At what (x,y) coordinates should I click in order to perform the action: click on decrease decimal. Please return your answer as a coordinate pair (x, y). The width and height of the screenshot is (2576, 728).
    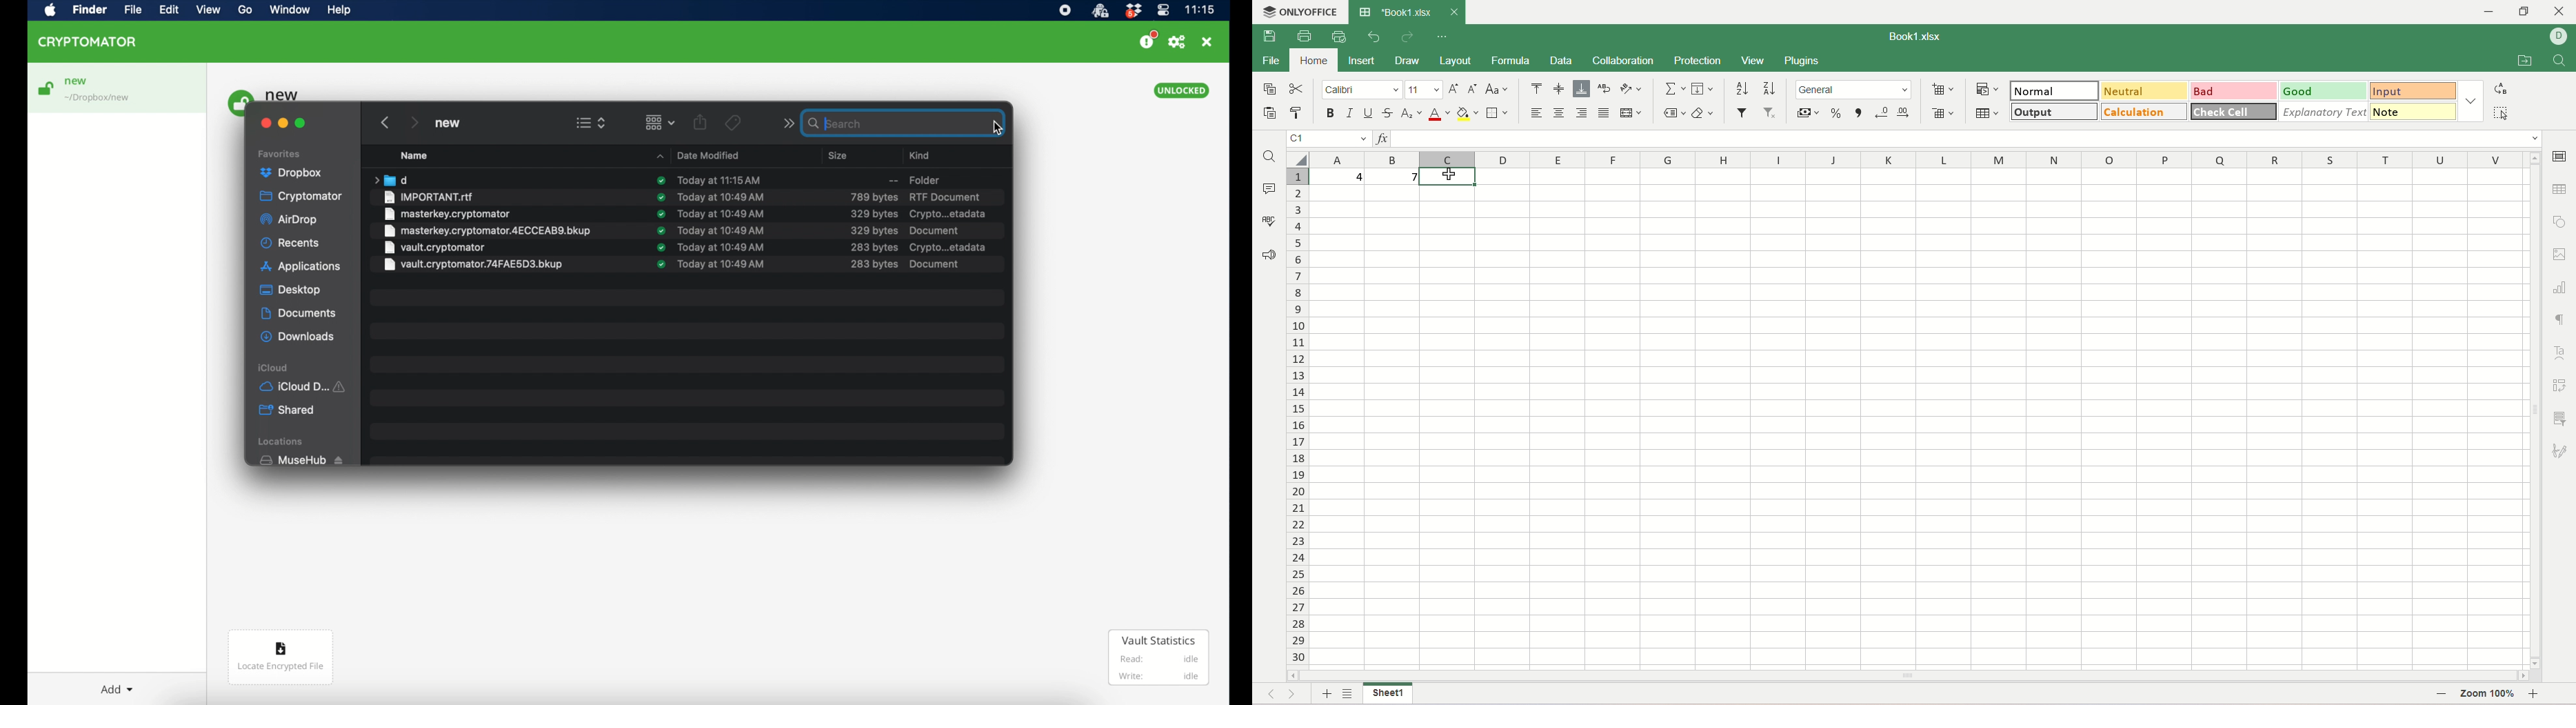
    Looking at the image, I should click on (1882, 113).